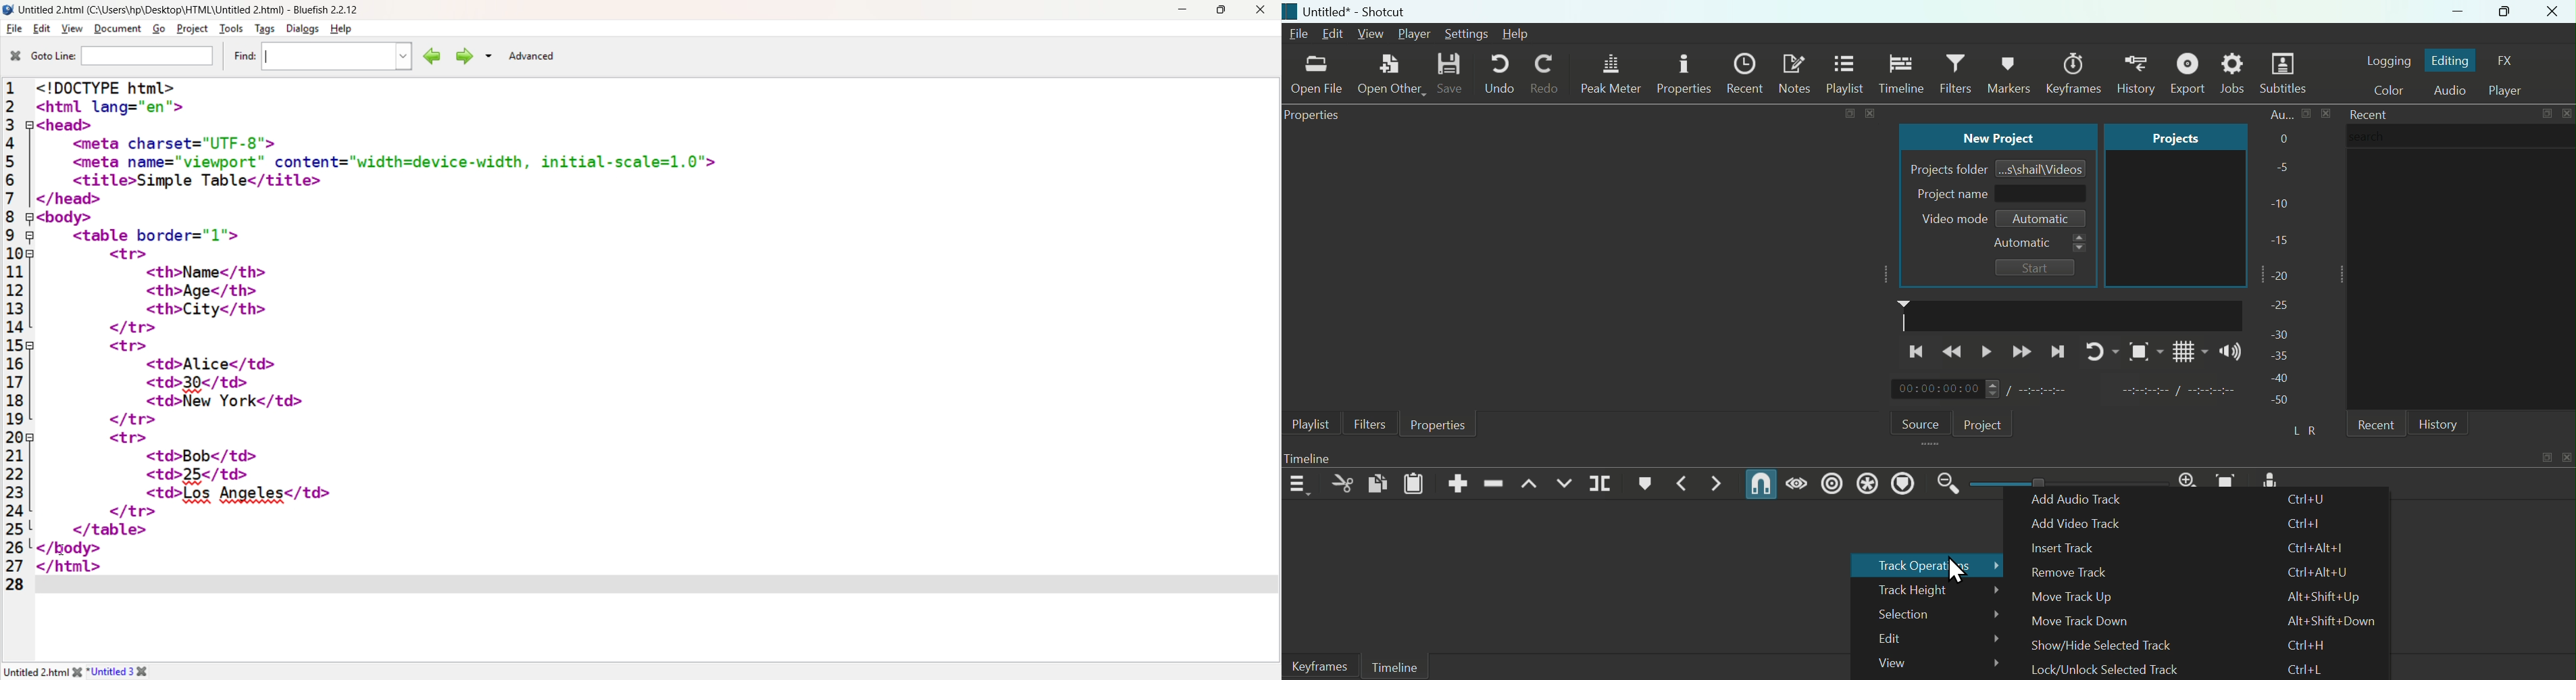  I want to click on Source, so click(1917, 421).